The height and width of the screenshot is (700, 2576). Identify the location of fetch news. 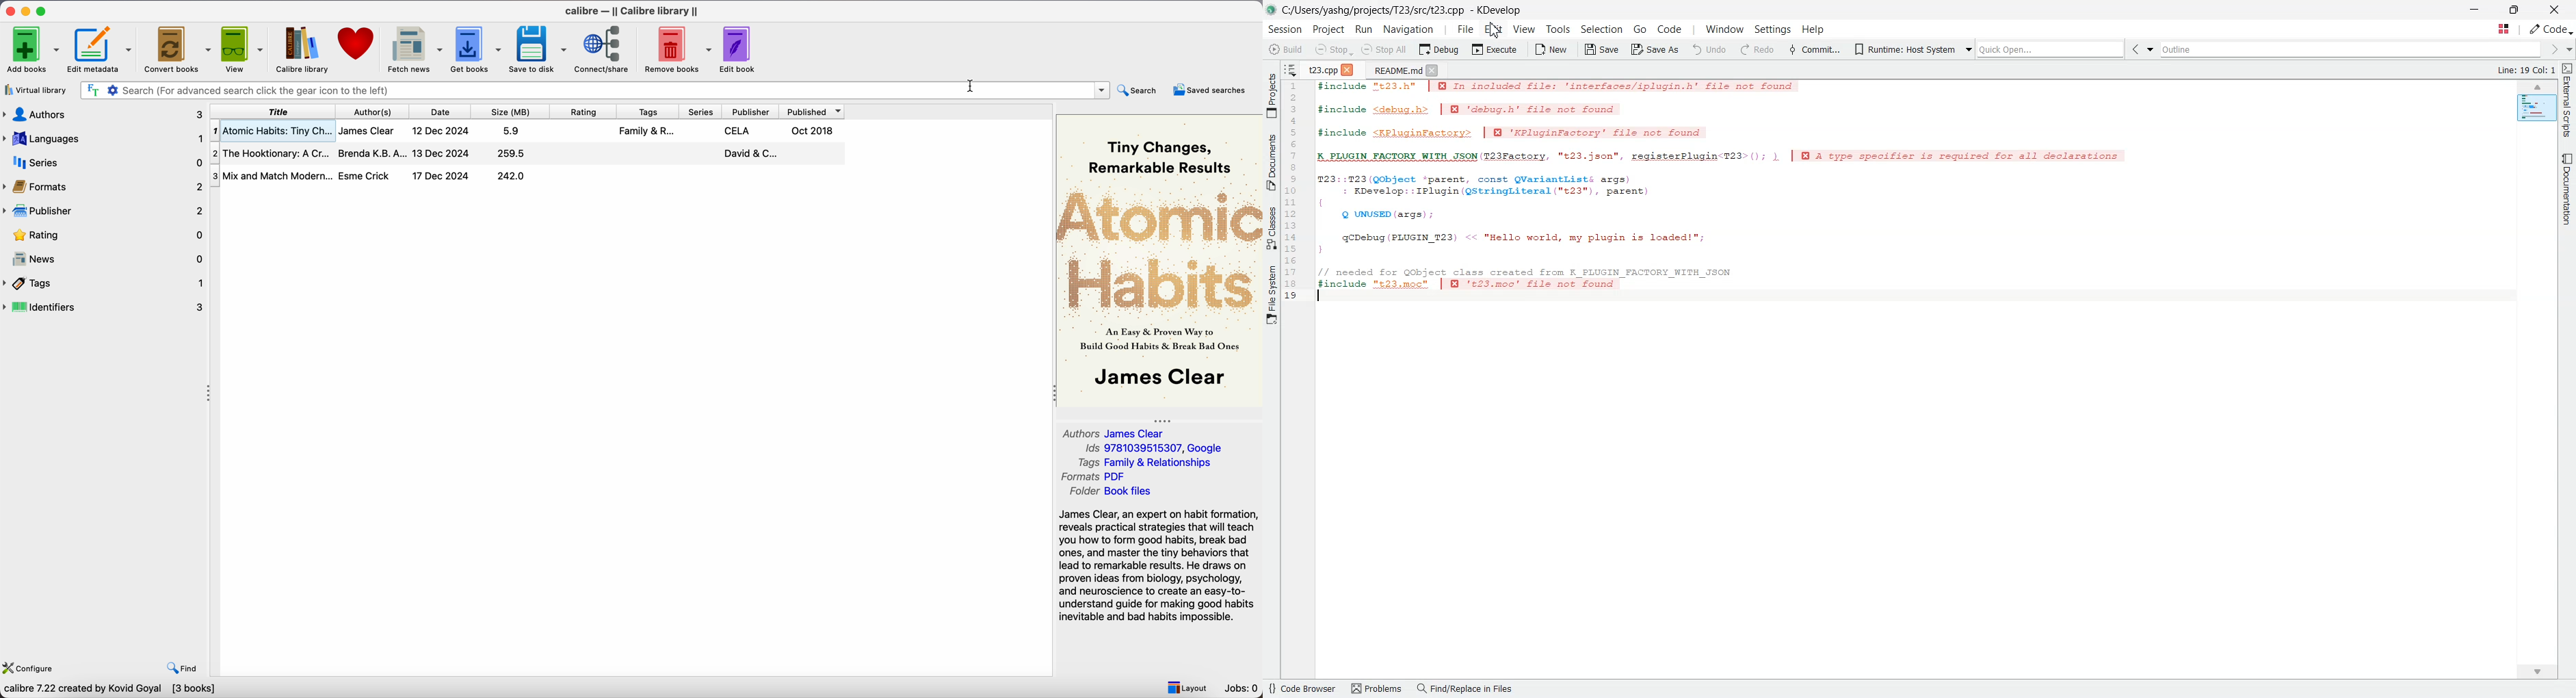
(412, 49).